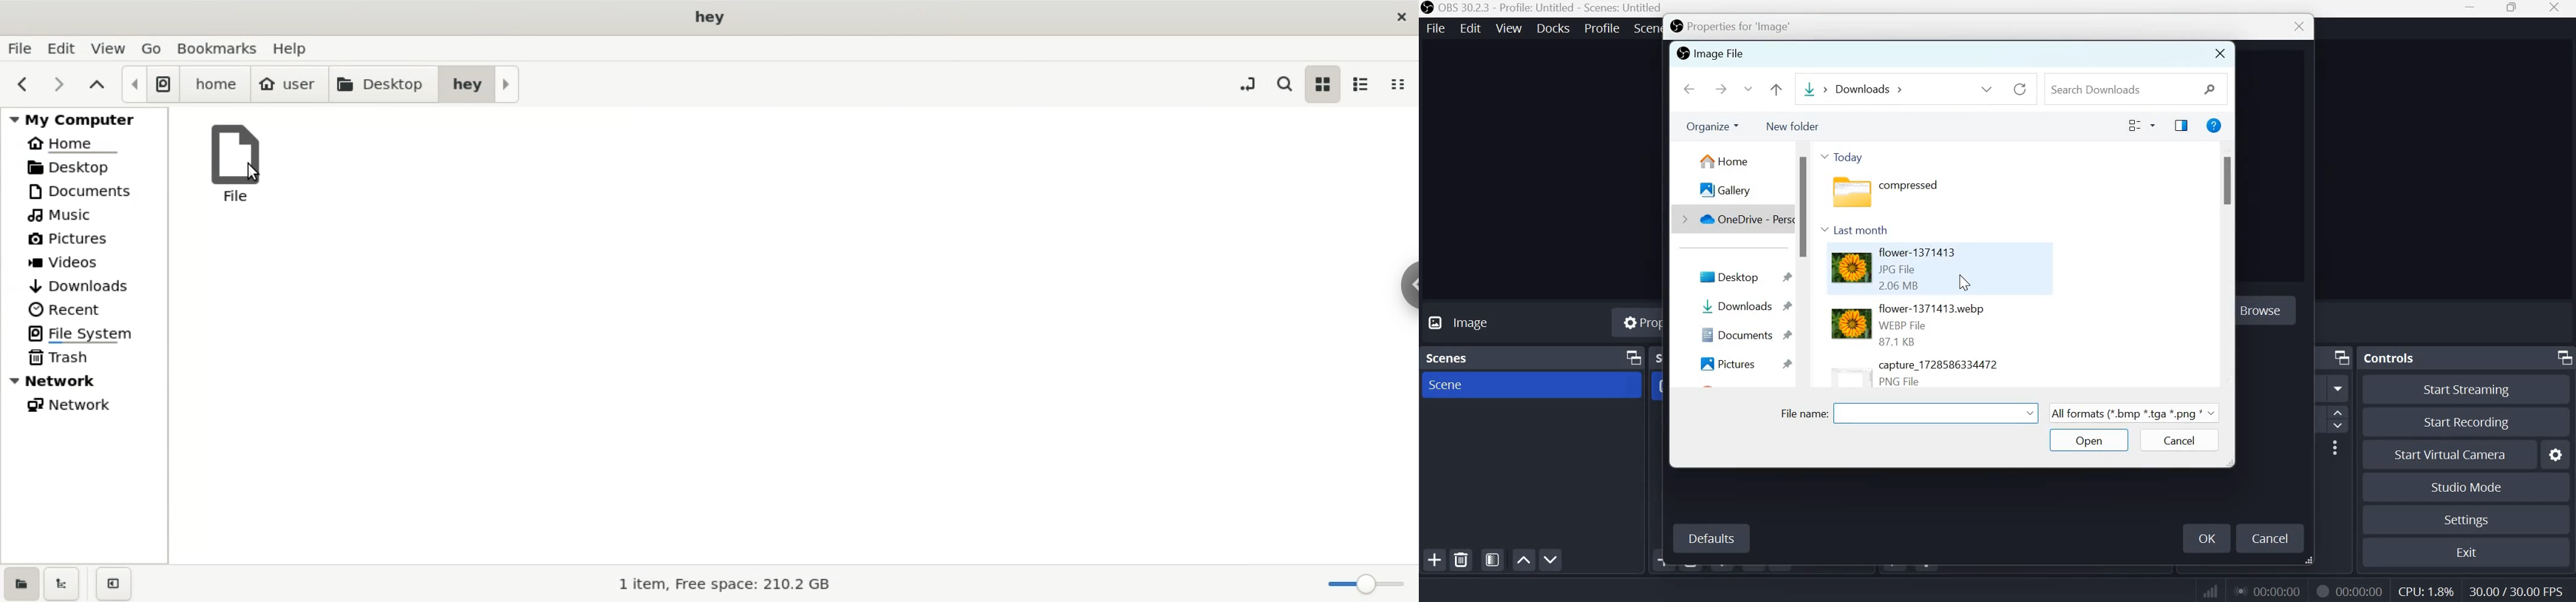  What do you see at coordinates (1802, 412) in the screenshot?
I see `File name:` at bounding box center [1802, 412].